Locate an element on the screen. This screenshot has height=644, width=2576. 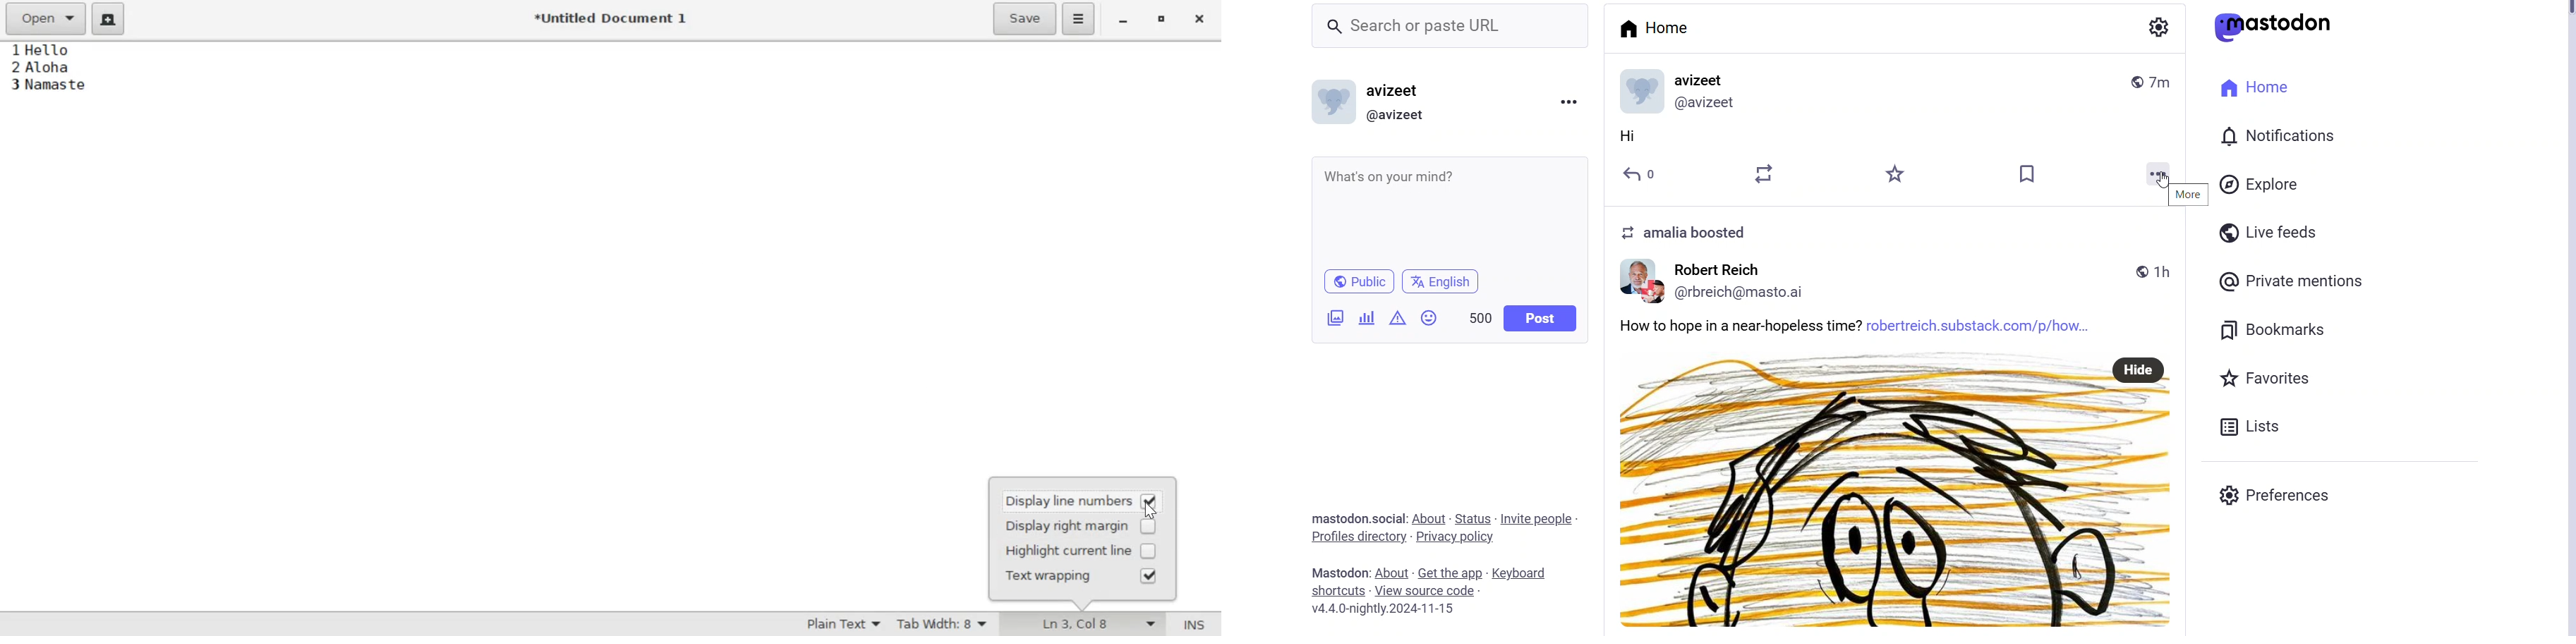
Keyboard is located at coordinates (1524, 573).